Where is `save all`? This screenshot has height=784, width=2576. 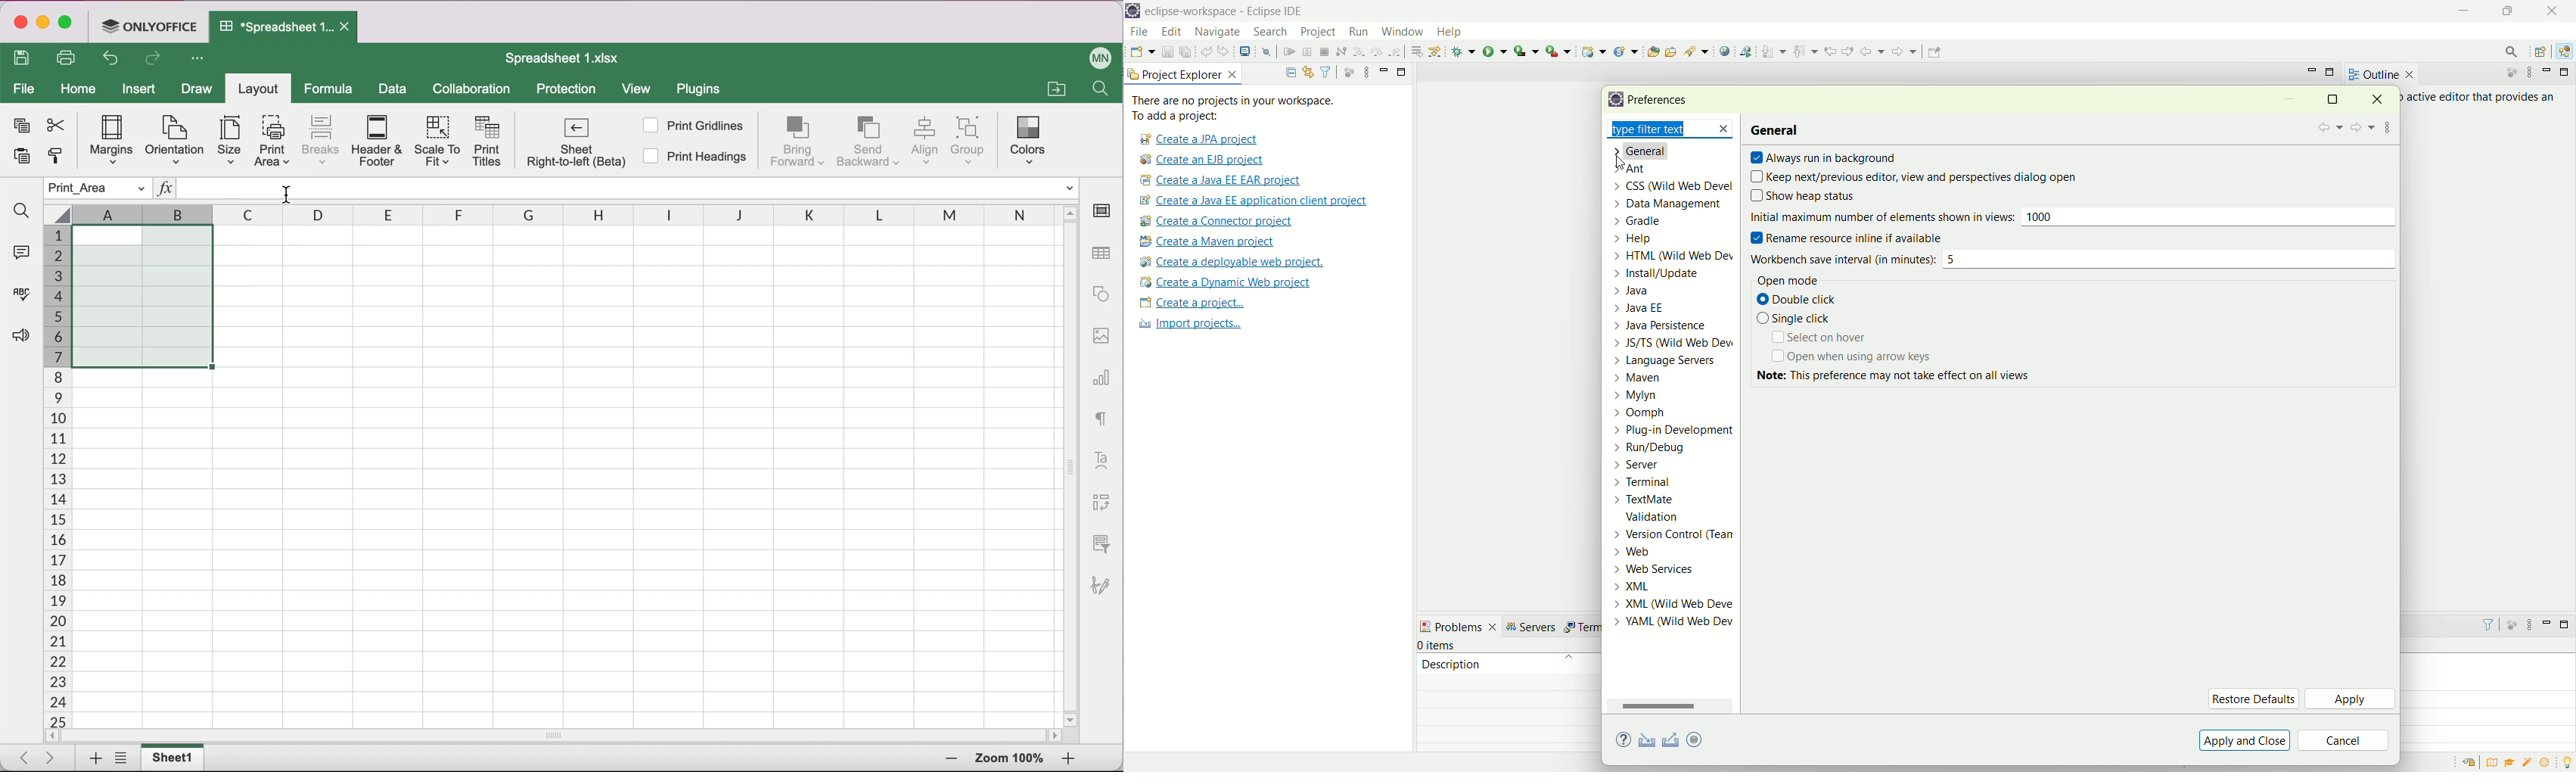
save all is located at coordinates (1186, 52).